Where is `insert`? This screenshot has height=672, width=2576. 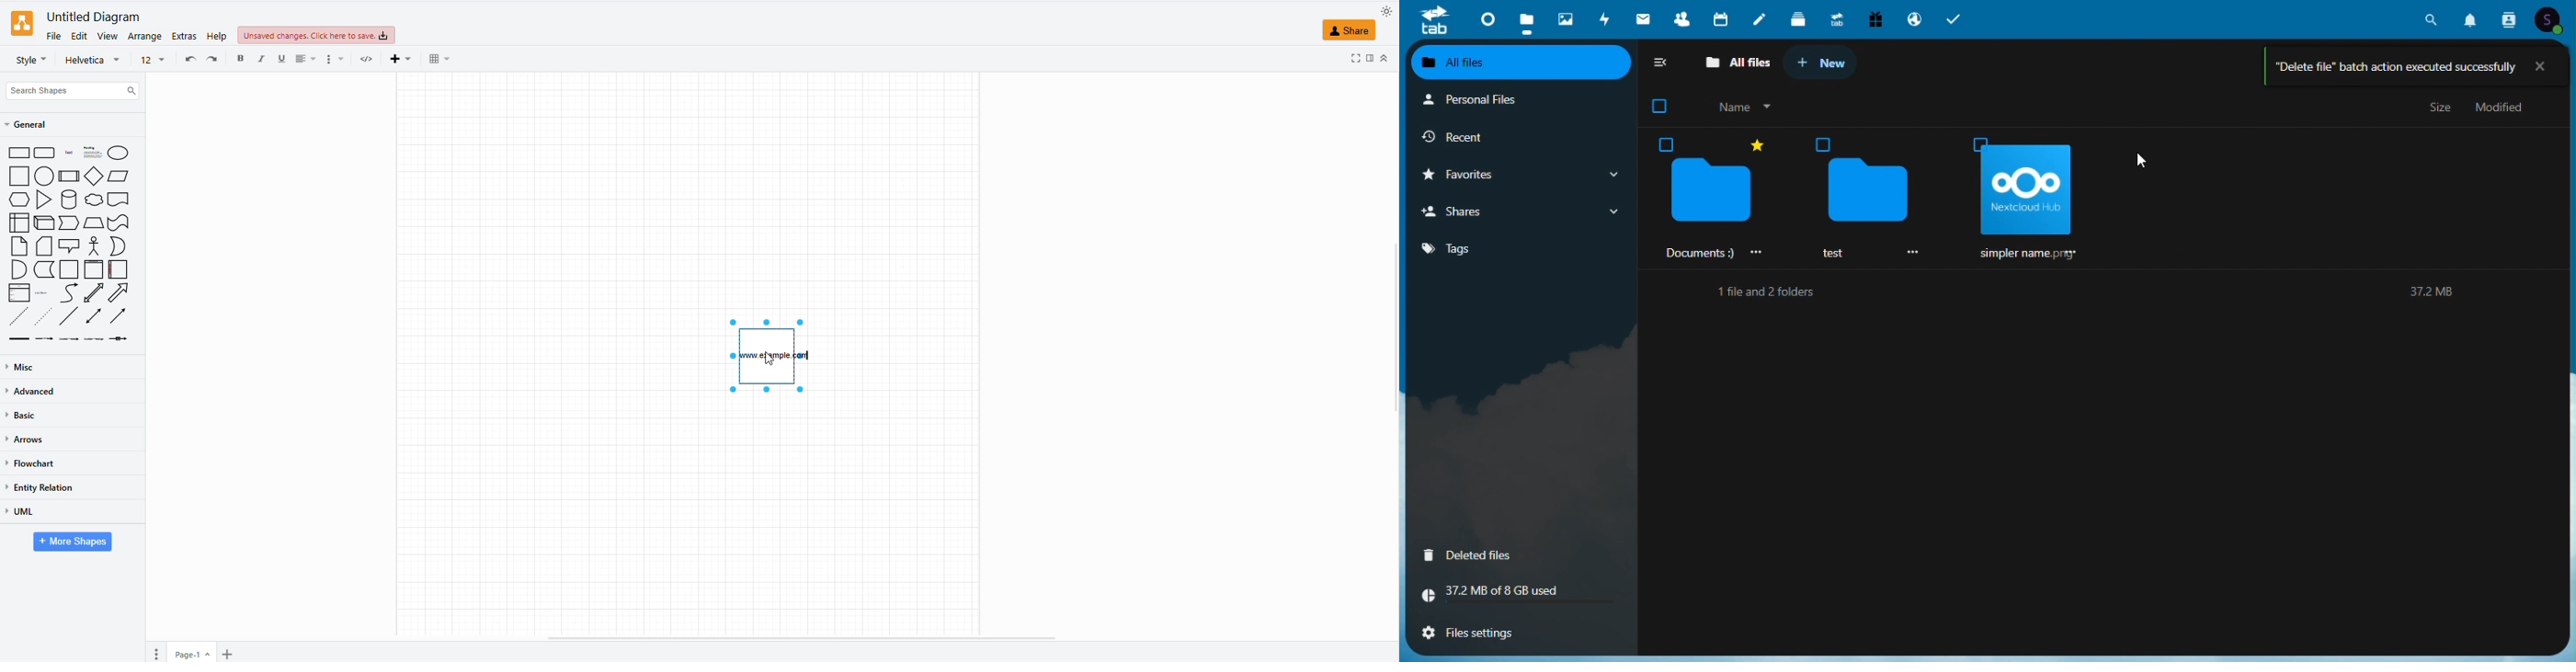 insert is located at coordinates (405, 58).